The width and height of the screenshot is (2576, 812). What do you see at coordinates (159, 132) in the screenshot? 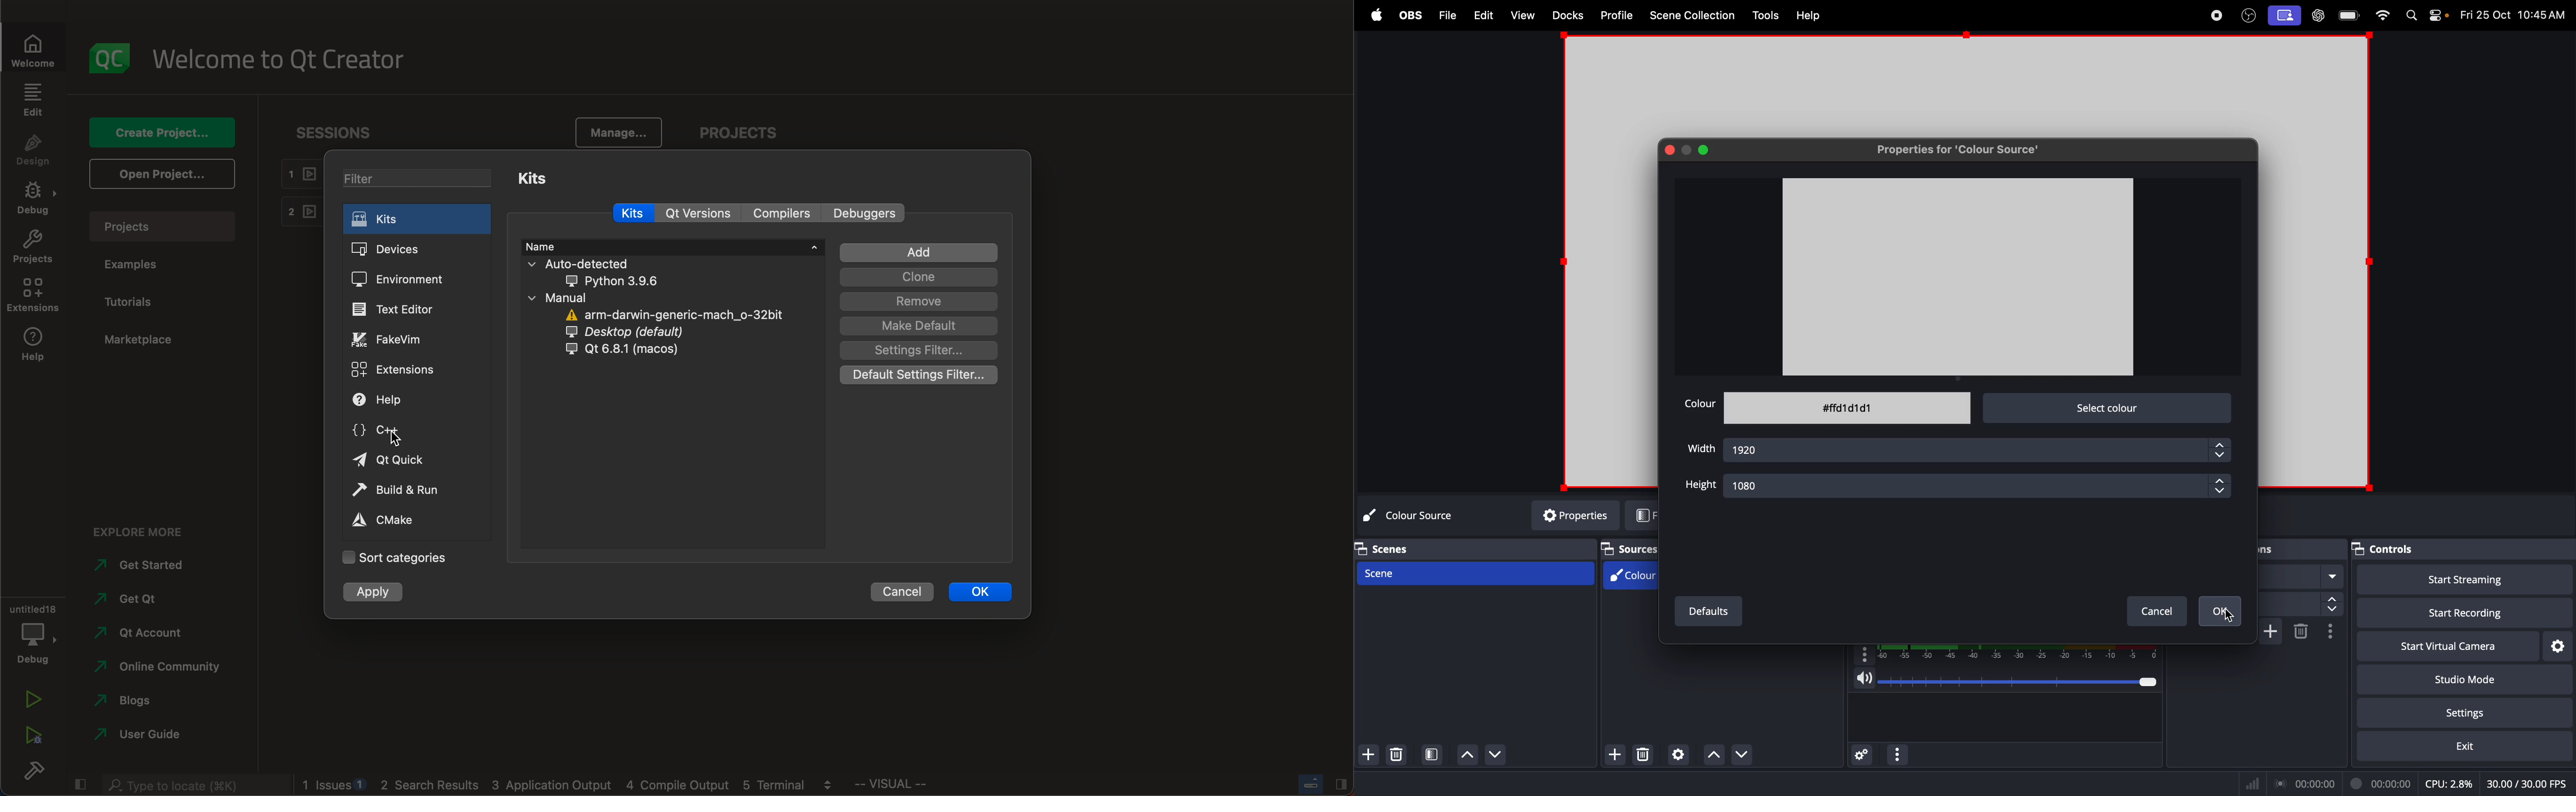
I see `create` at bounding box center [159, 132].